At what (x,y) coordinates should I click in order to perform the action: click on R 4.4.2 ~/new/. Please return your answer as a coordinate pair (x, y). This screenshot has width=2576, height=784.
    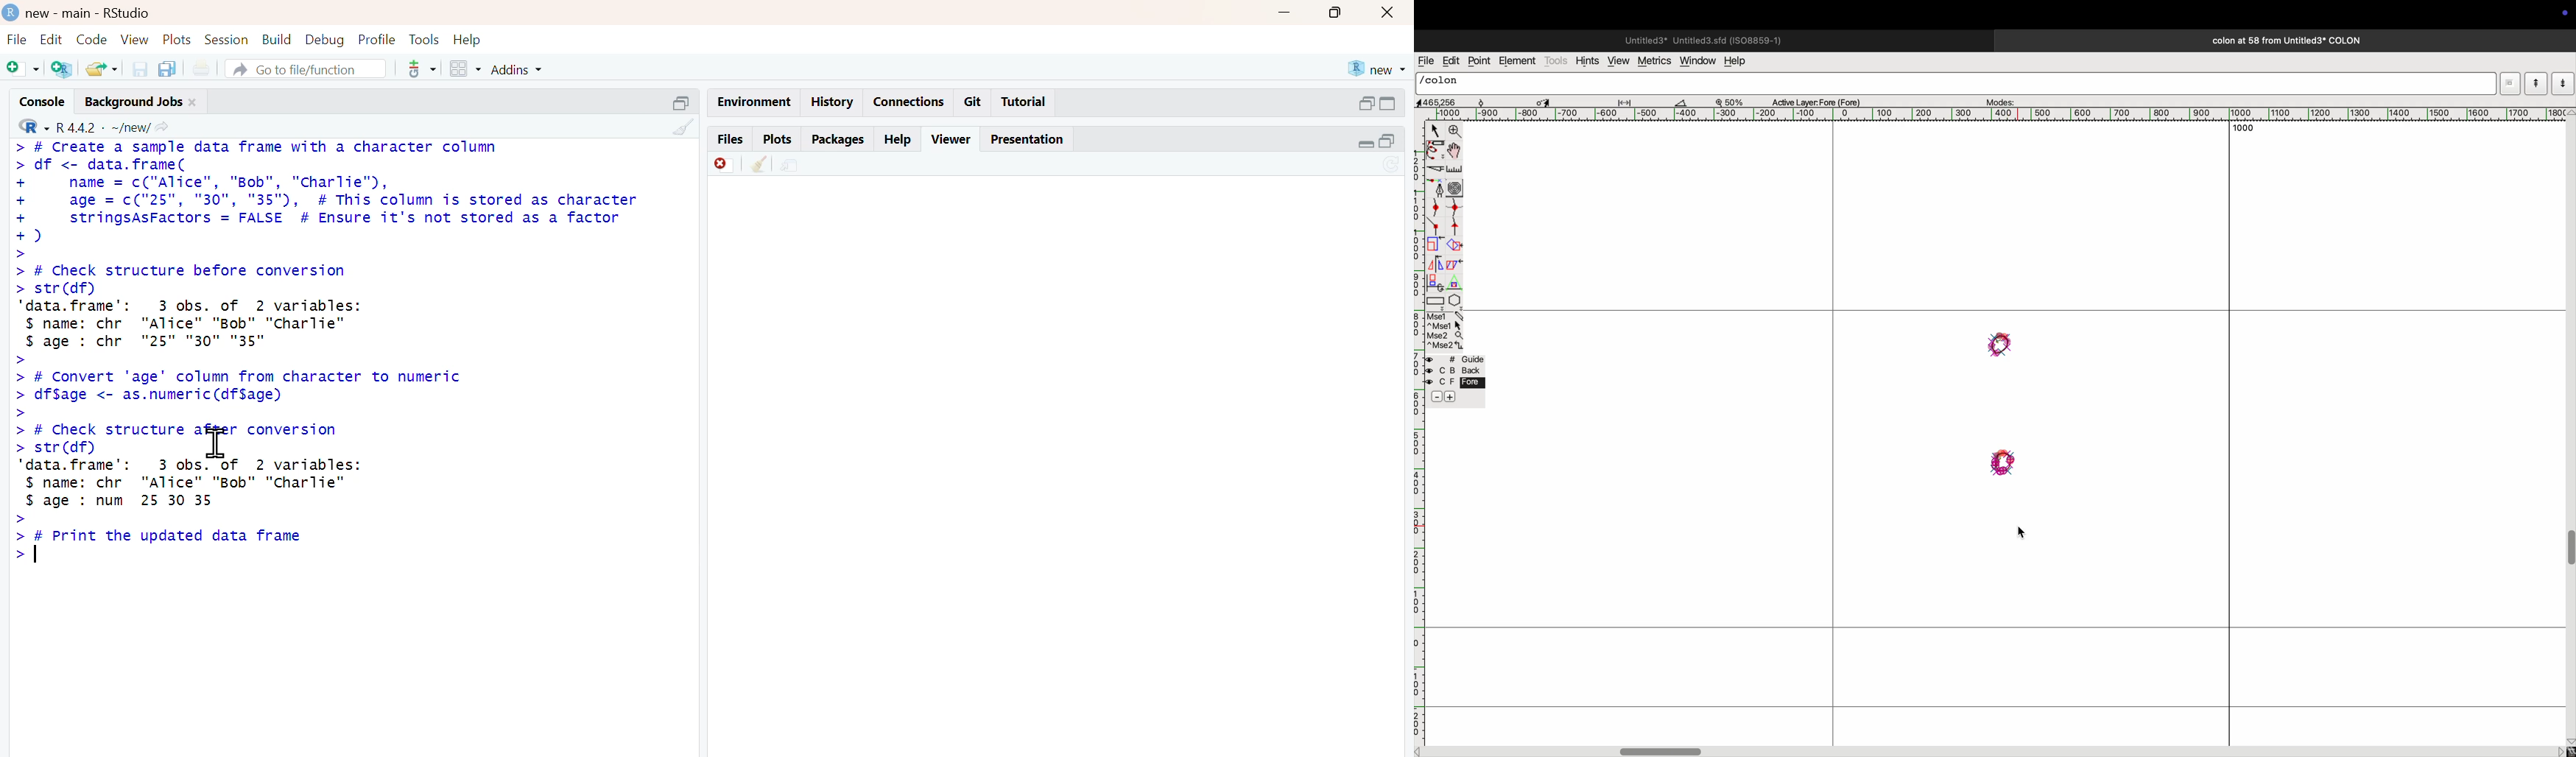
    Looking at the image, I should click on (104, 128).